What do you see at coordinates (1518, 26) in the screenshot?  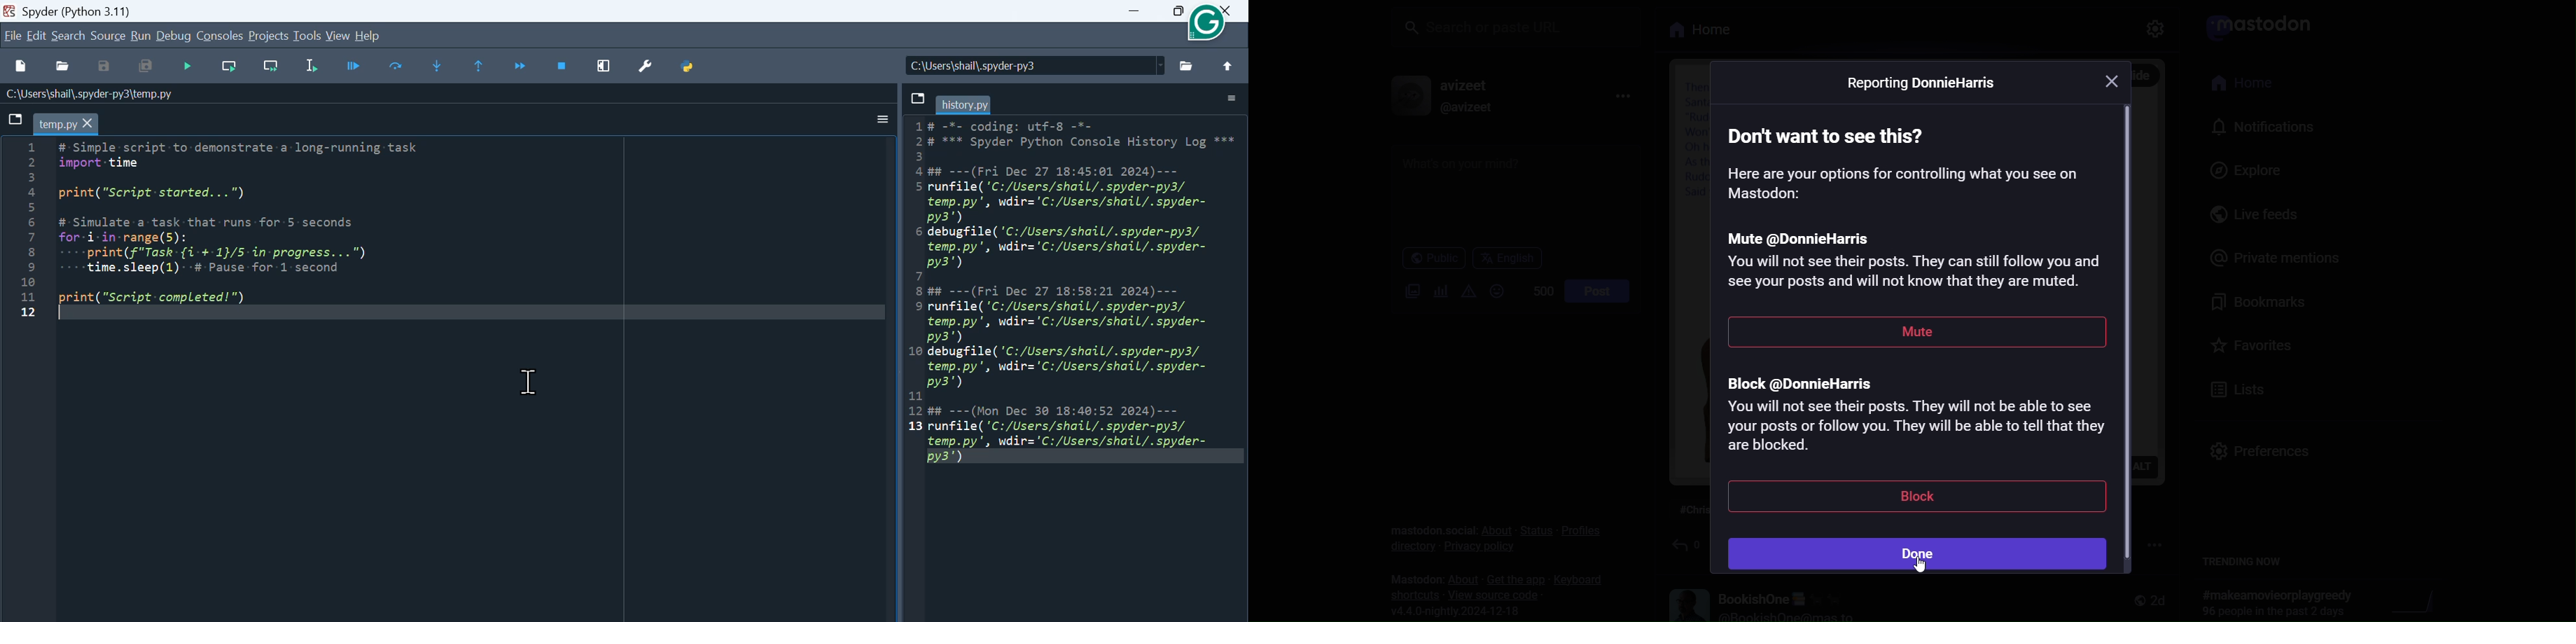 I see `search` at bounding box center [1518, 26].